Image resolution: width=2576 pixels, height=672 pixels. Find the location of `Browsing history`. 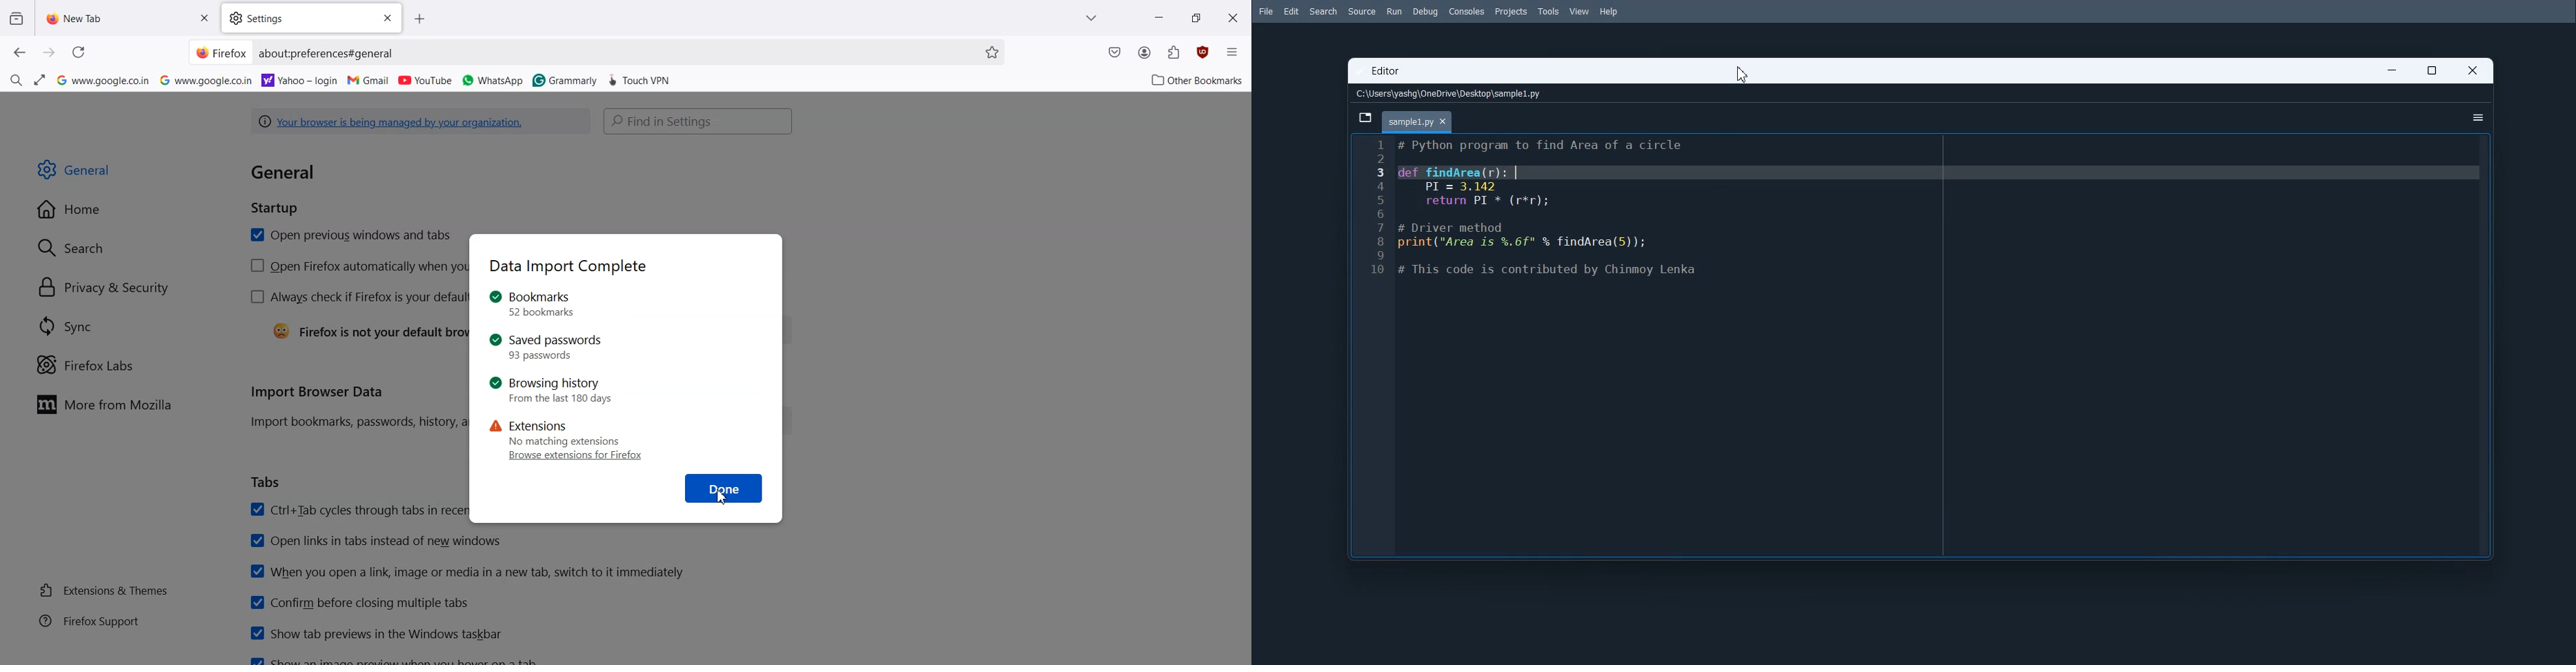

Browsing history is located at coordinates (552, 391).